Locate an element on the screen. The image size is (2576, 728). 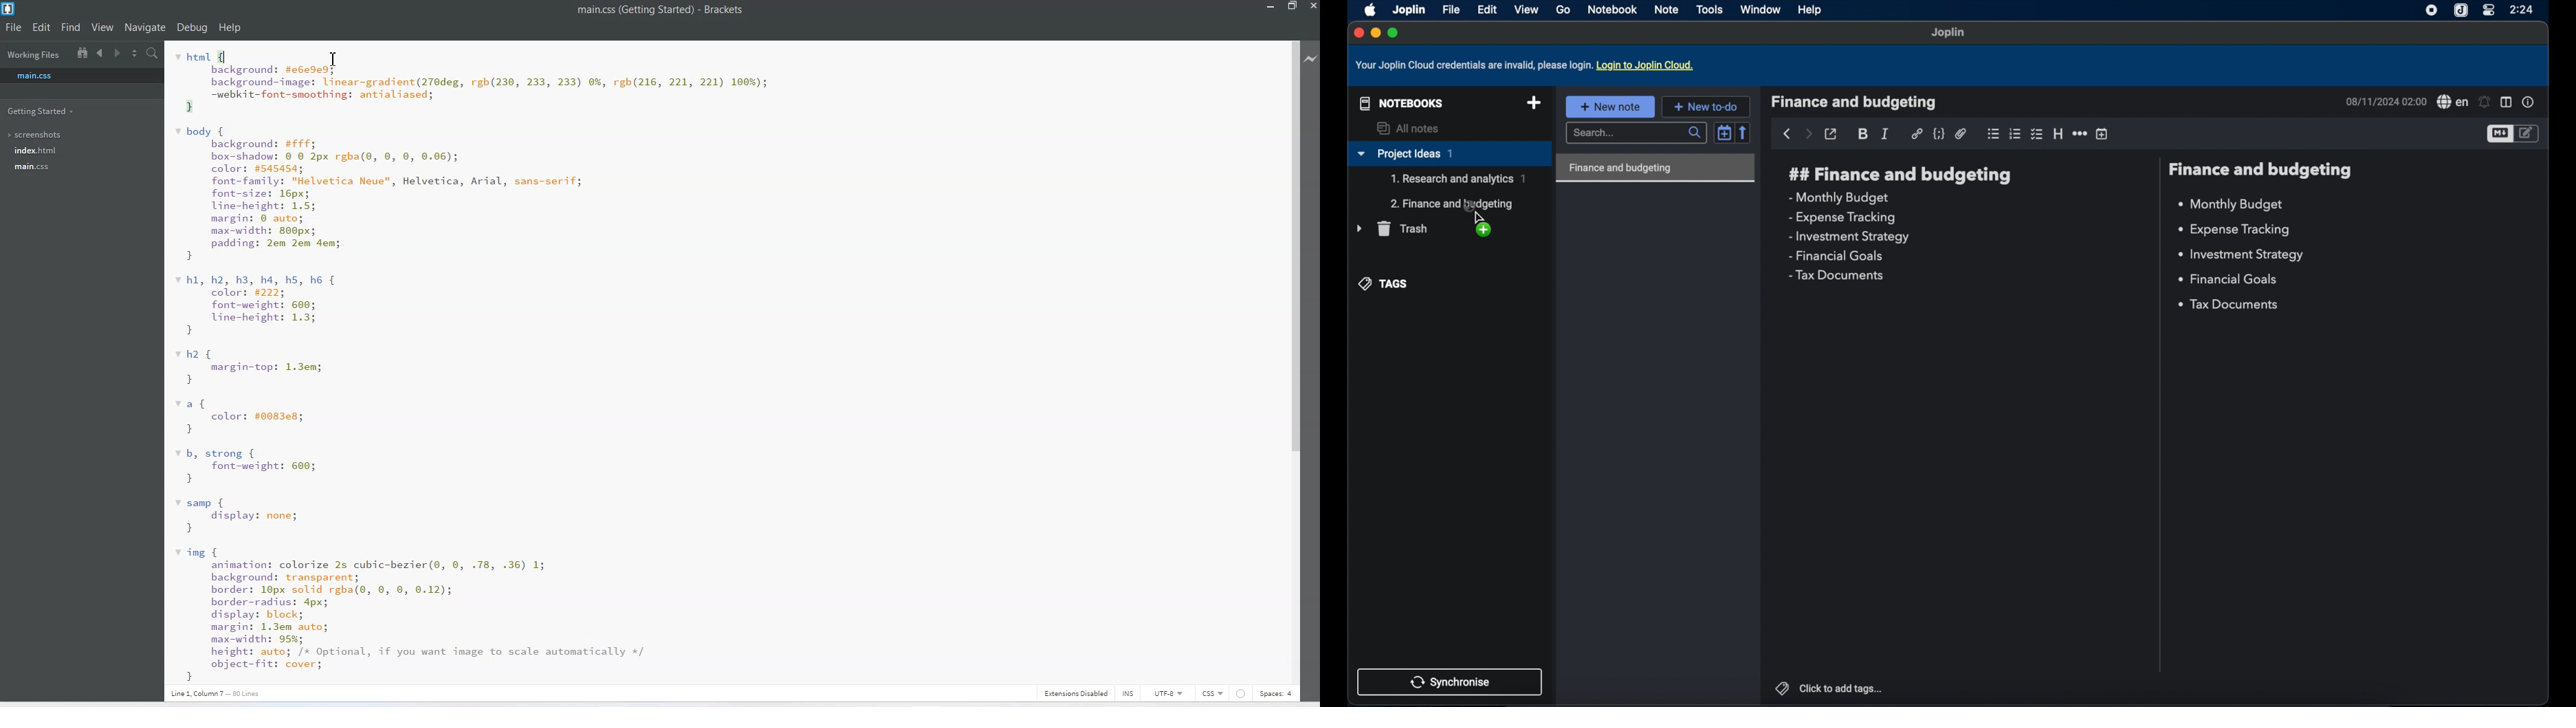
Joplin is located at coordinates (1408, 9).